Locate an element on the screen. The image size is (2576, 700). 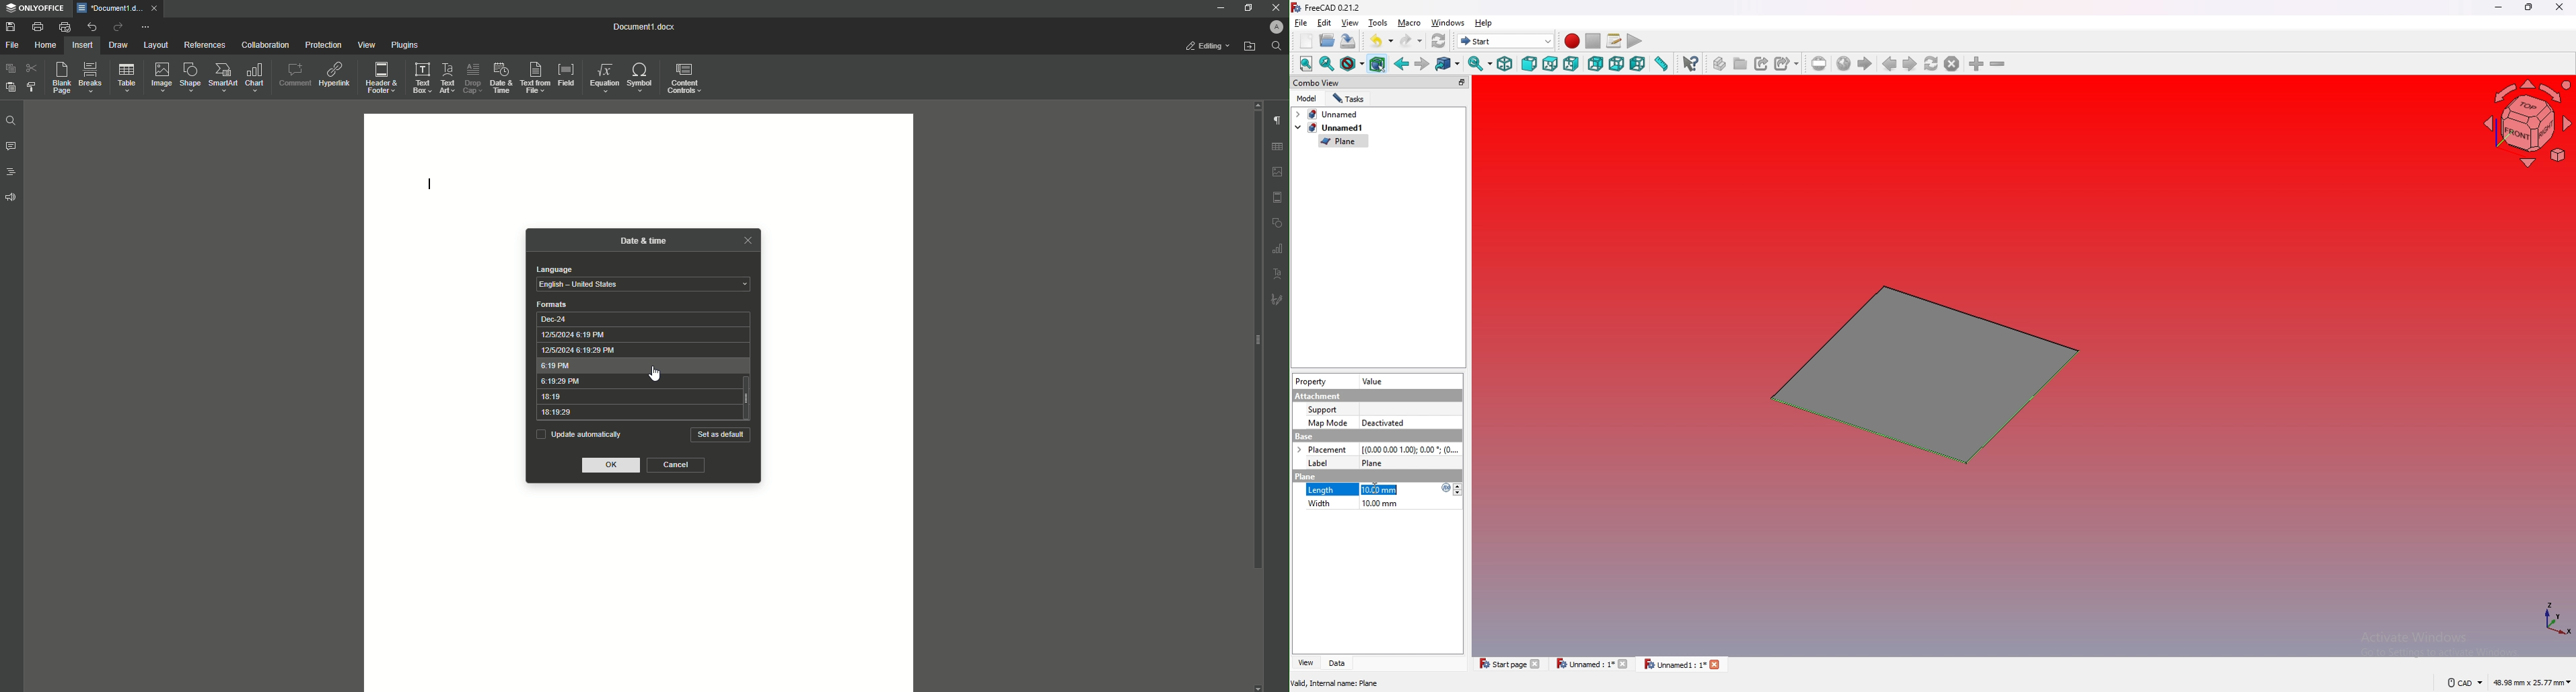
zoom in is located at coordinates (1978, 64).